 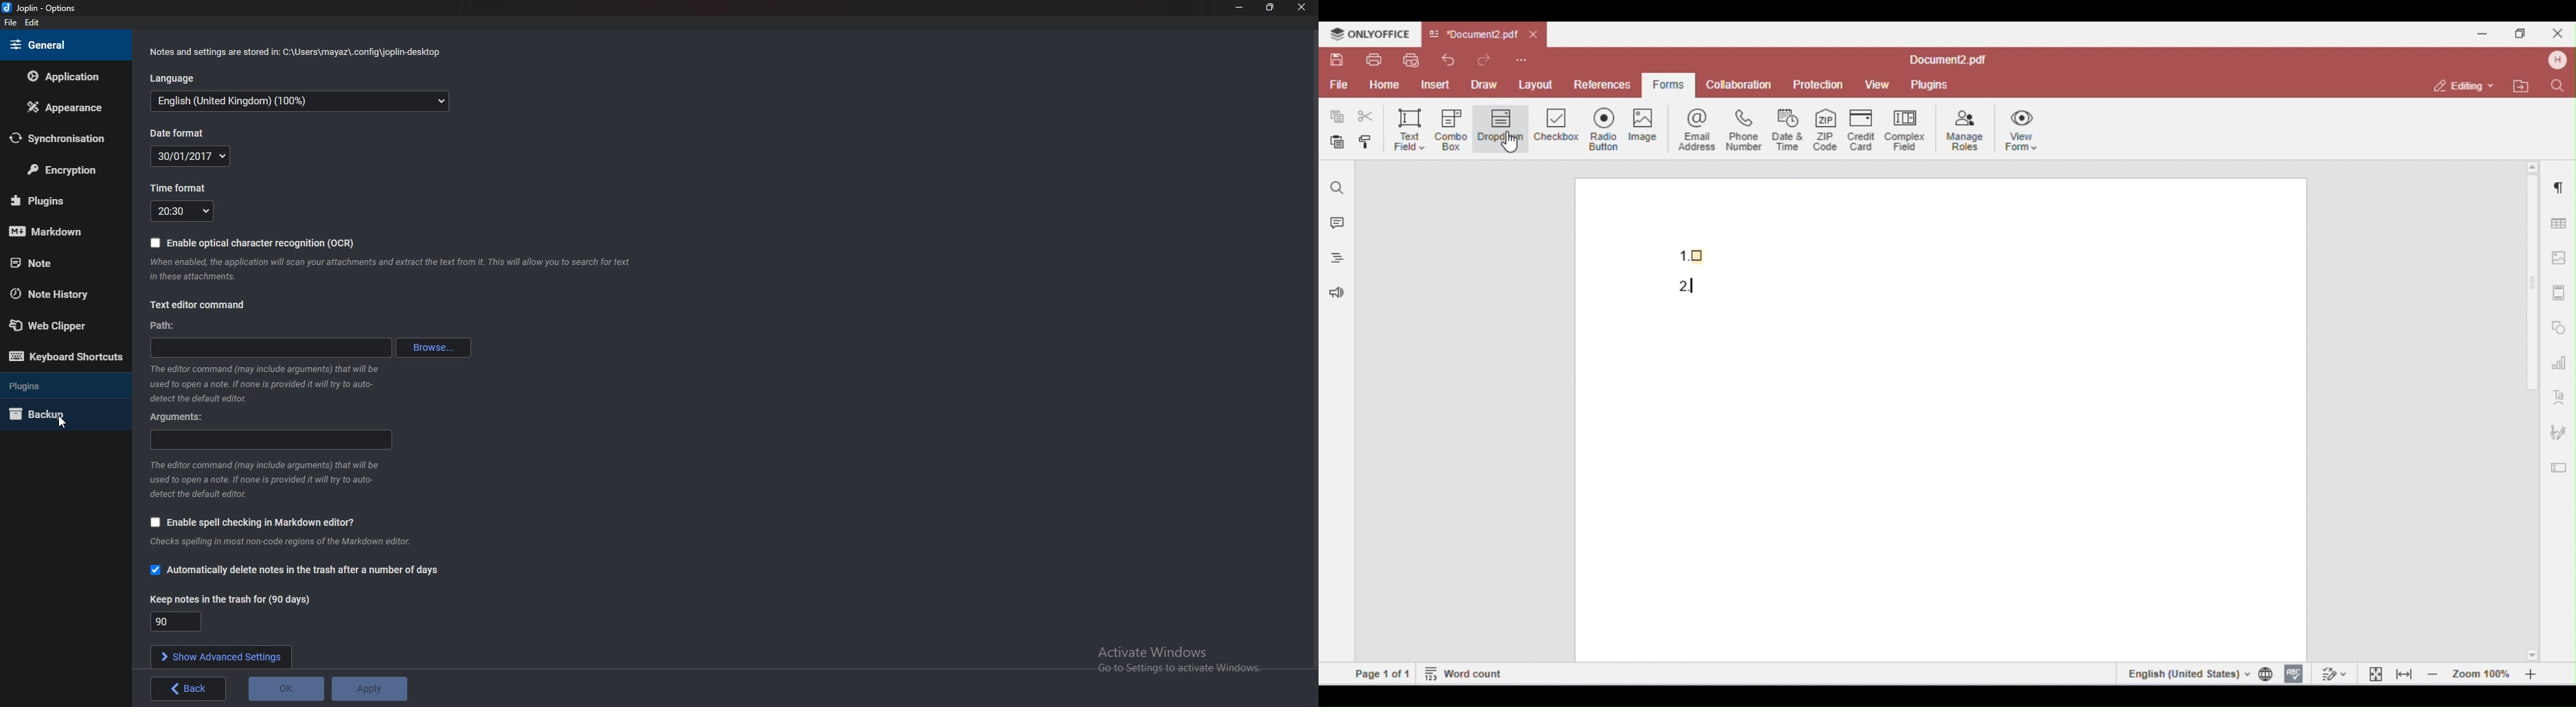 What do you see at coordinates (67, 358) in the screenshot?
I see `Keyboard shortcuts` at bounding box center [67, 358].